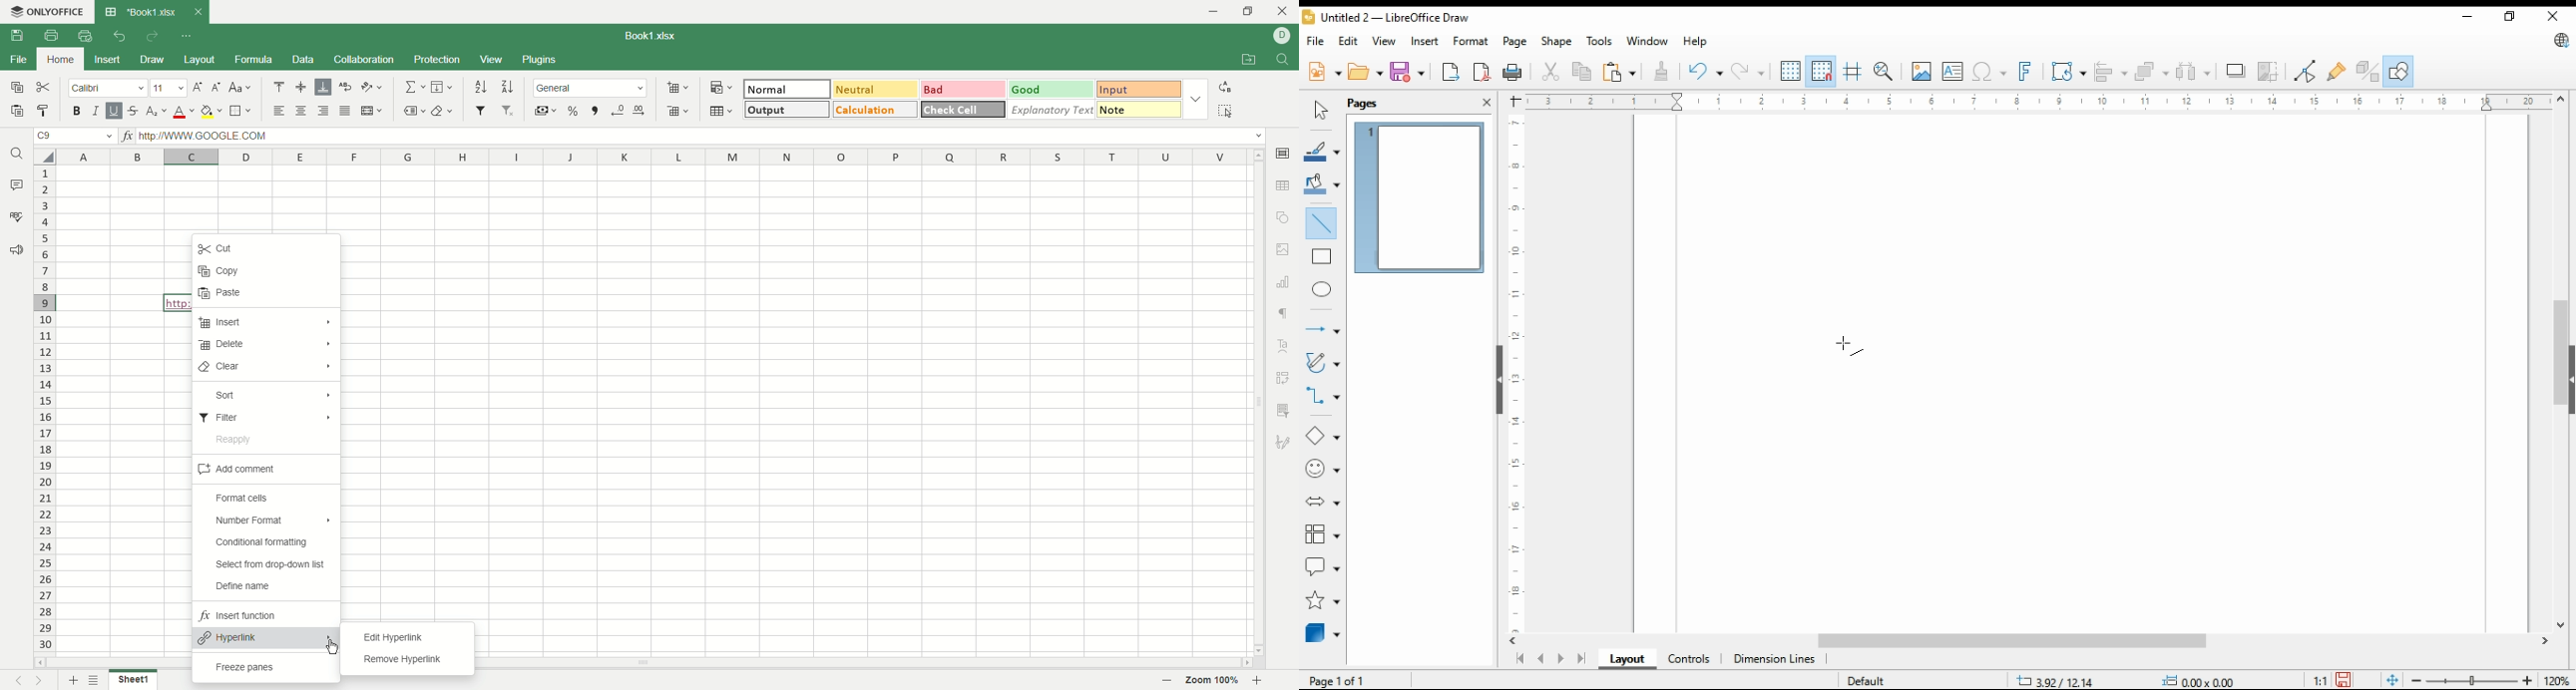 The image size is (2576, 700). What do you see at coordinates (2057, 681) in the screenshot?
I see `-3.47/10.42` at bounding box center [2057, 681].